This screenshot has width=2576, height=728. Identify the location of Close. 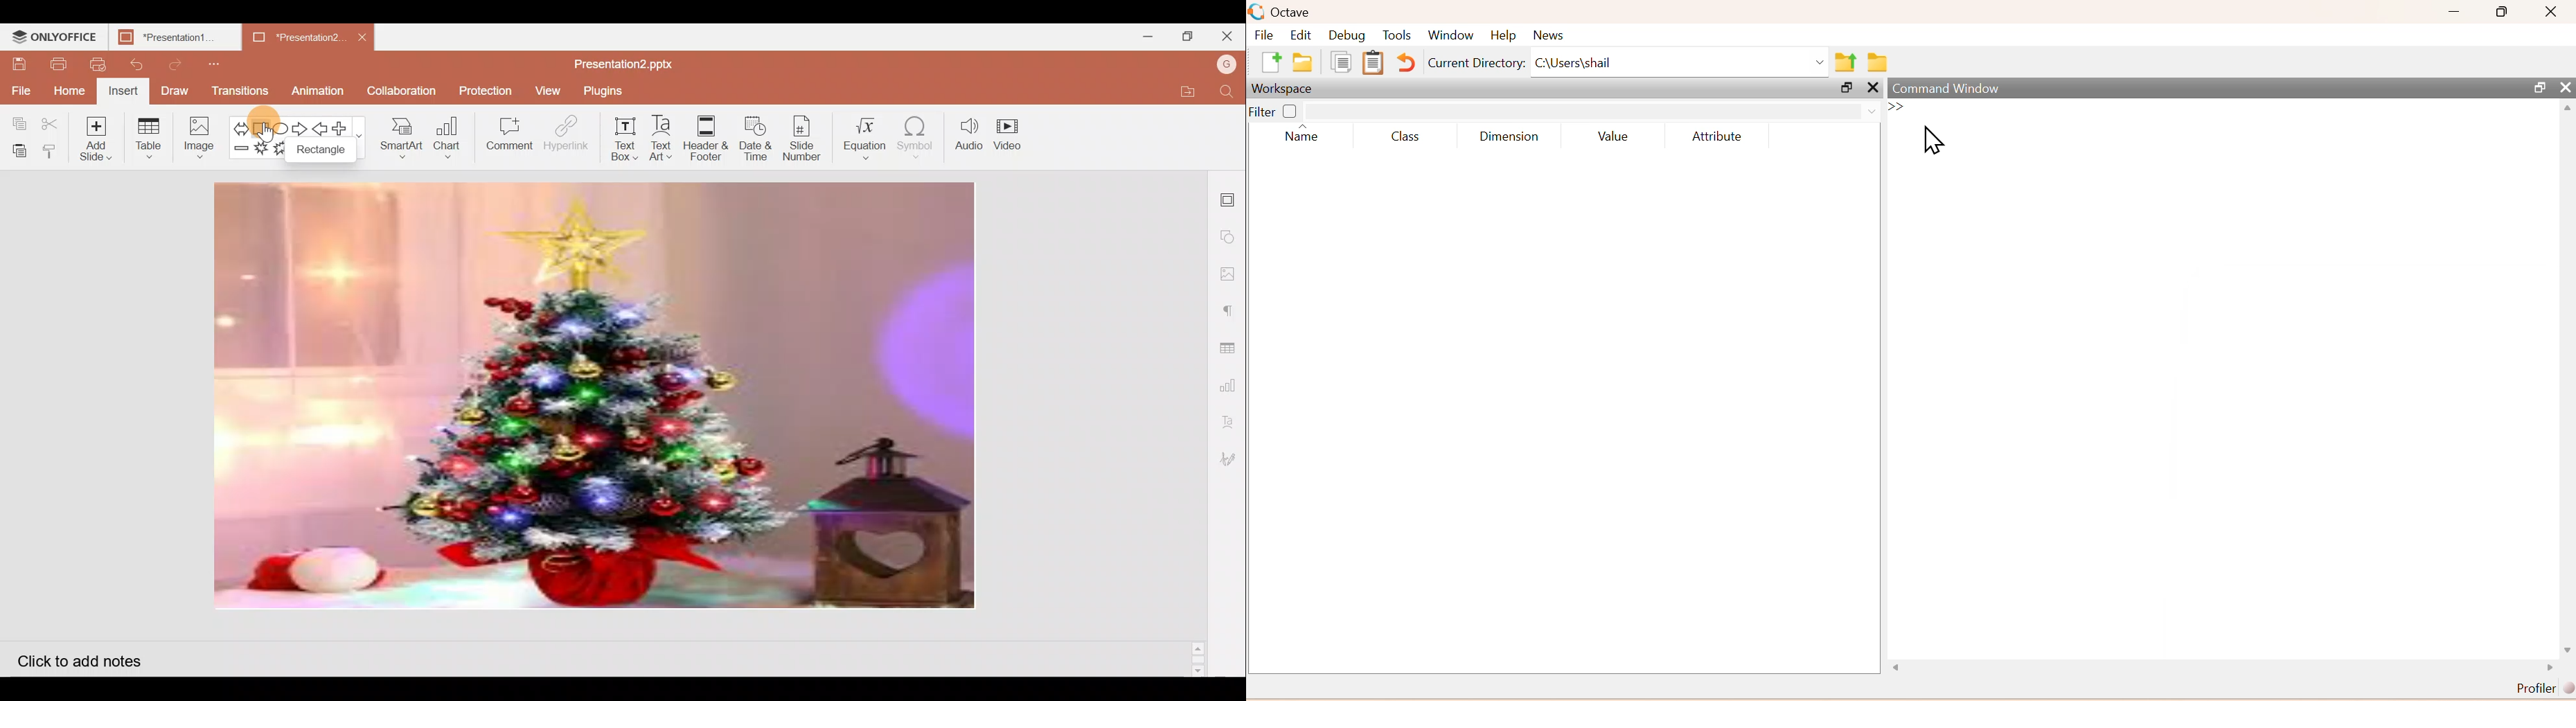
(1227, 35).